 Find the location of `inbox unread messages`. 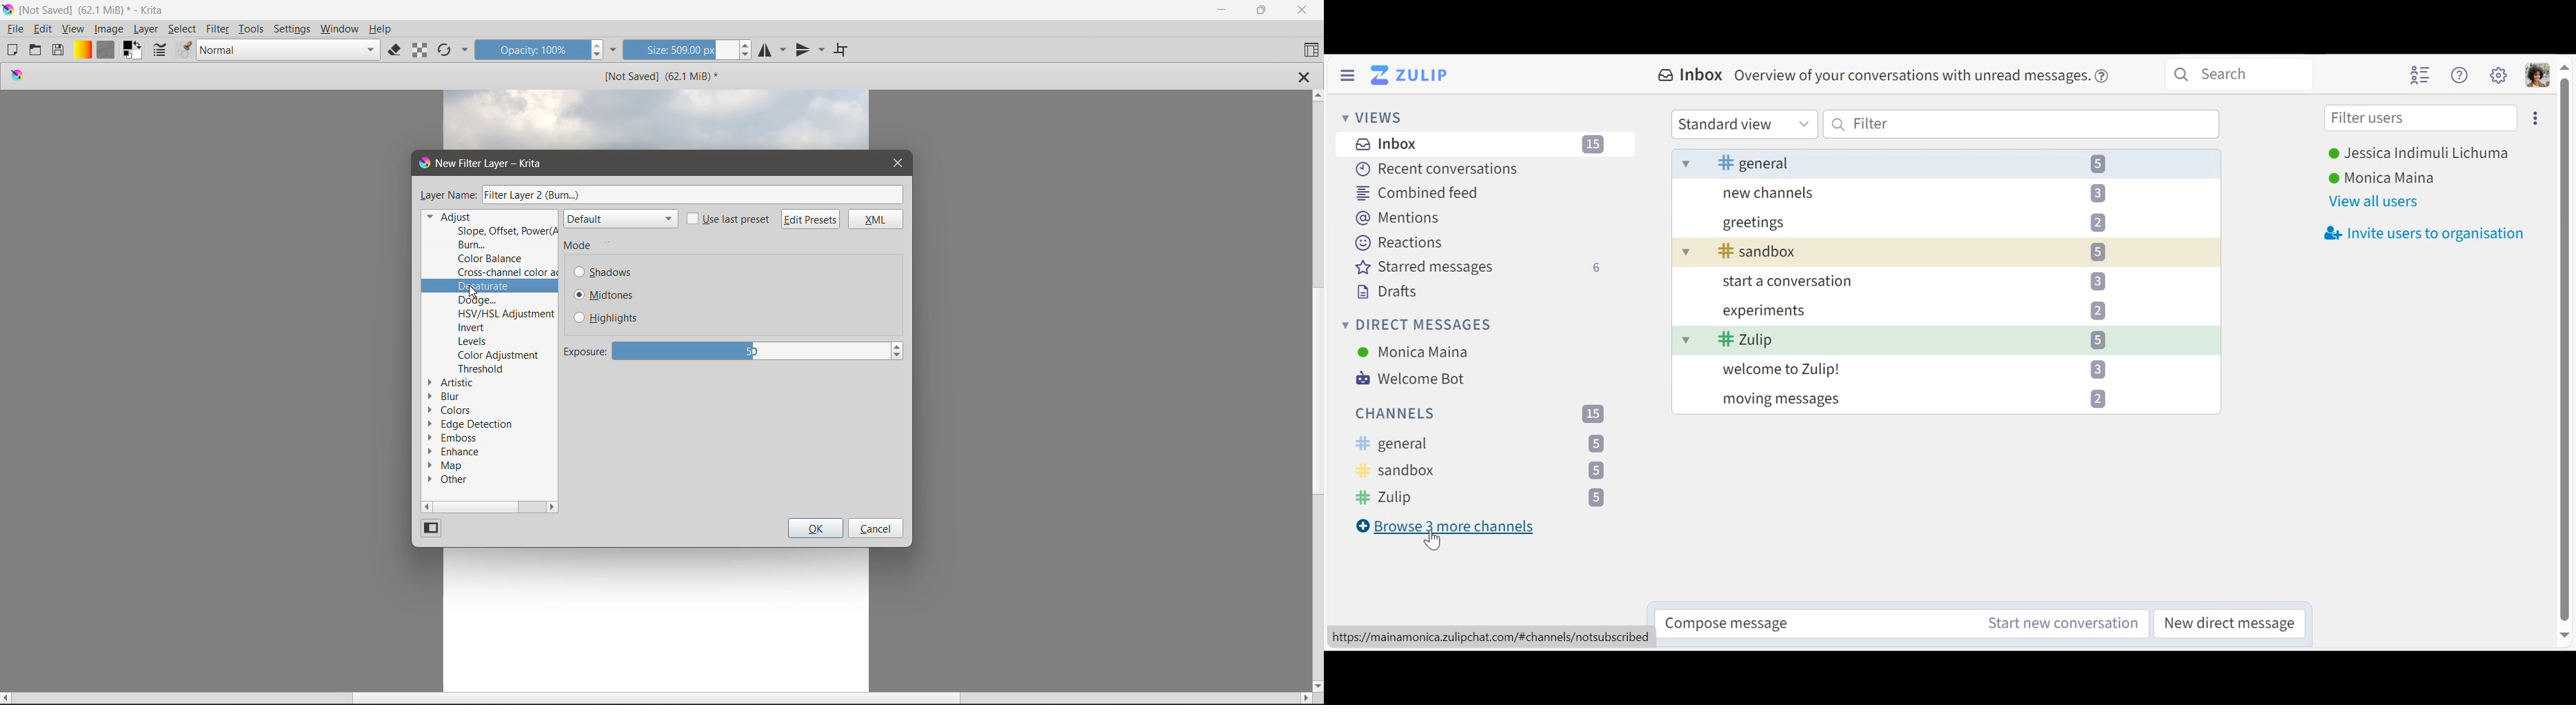

inbox unread messages is located at coordinates (1948, 162).